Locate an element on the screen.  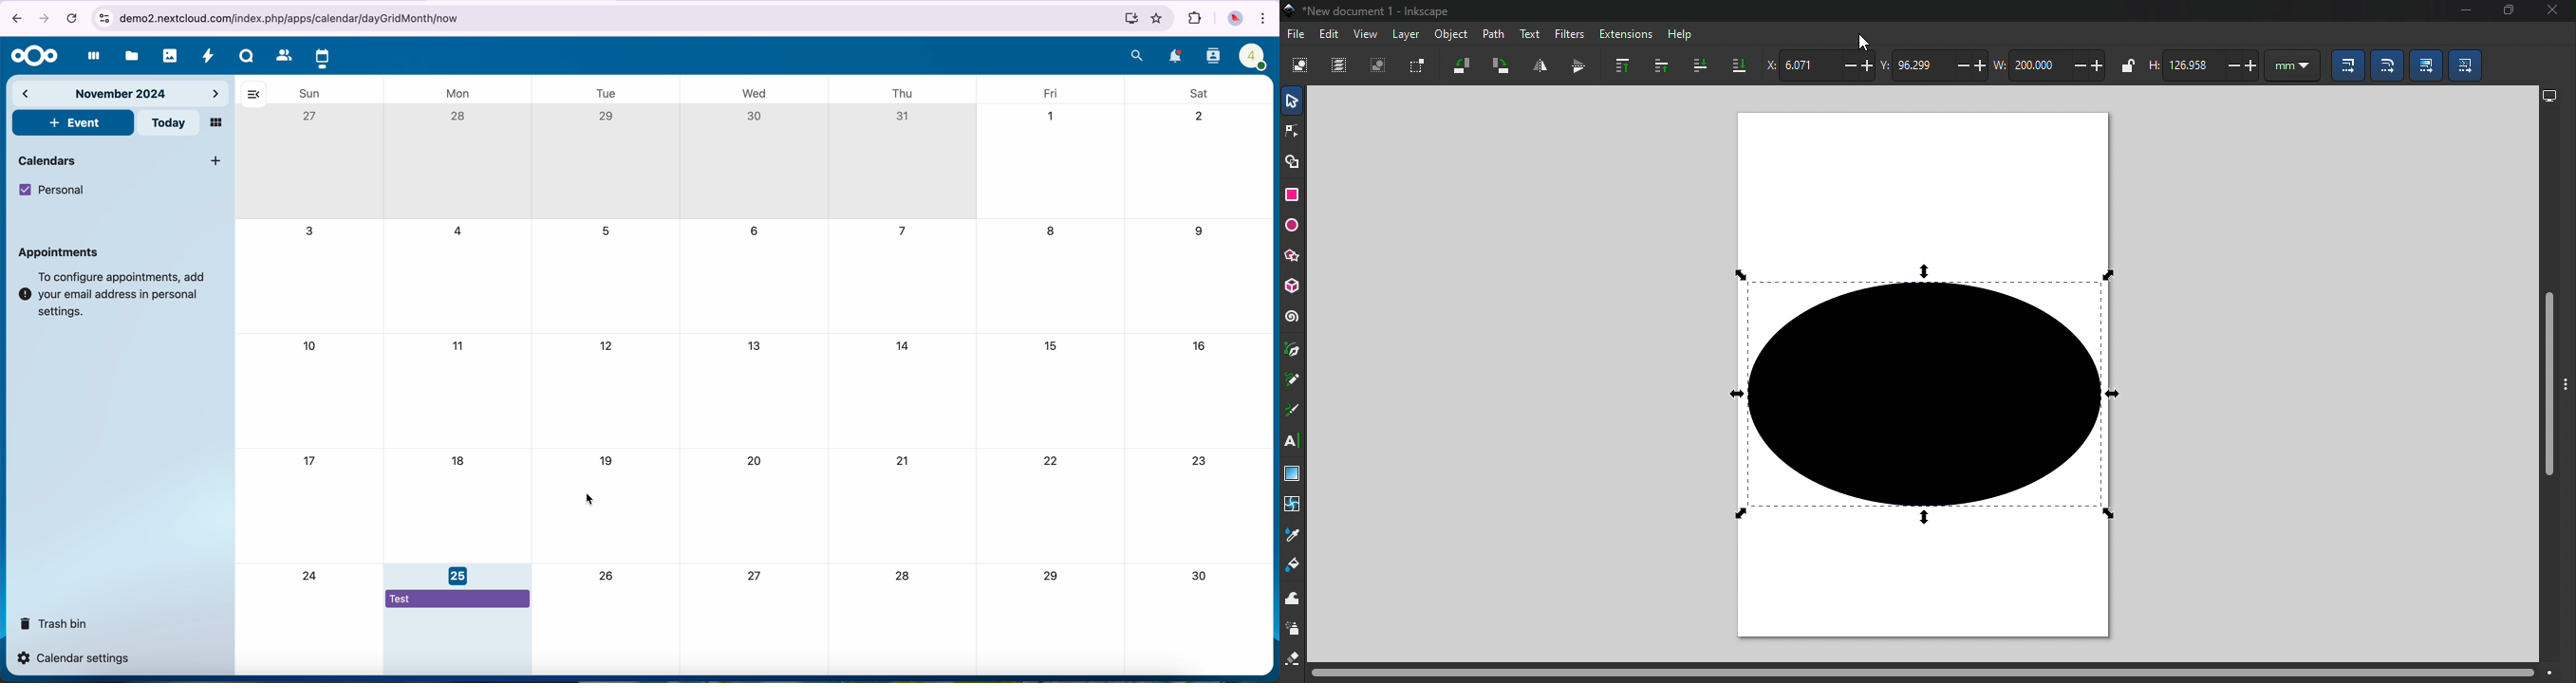
19 is located at coordinates (609, 461).